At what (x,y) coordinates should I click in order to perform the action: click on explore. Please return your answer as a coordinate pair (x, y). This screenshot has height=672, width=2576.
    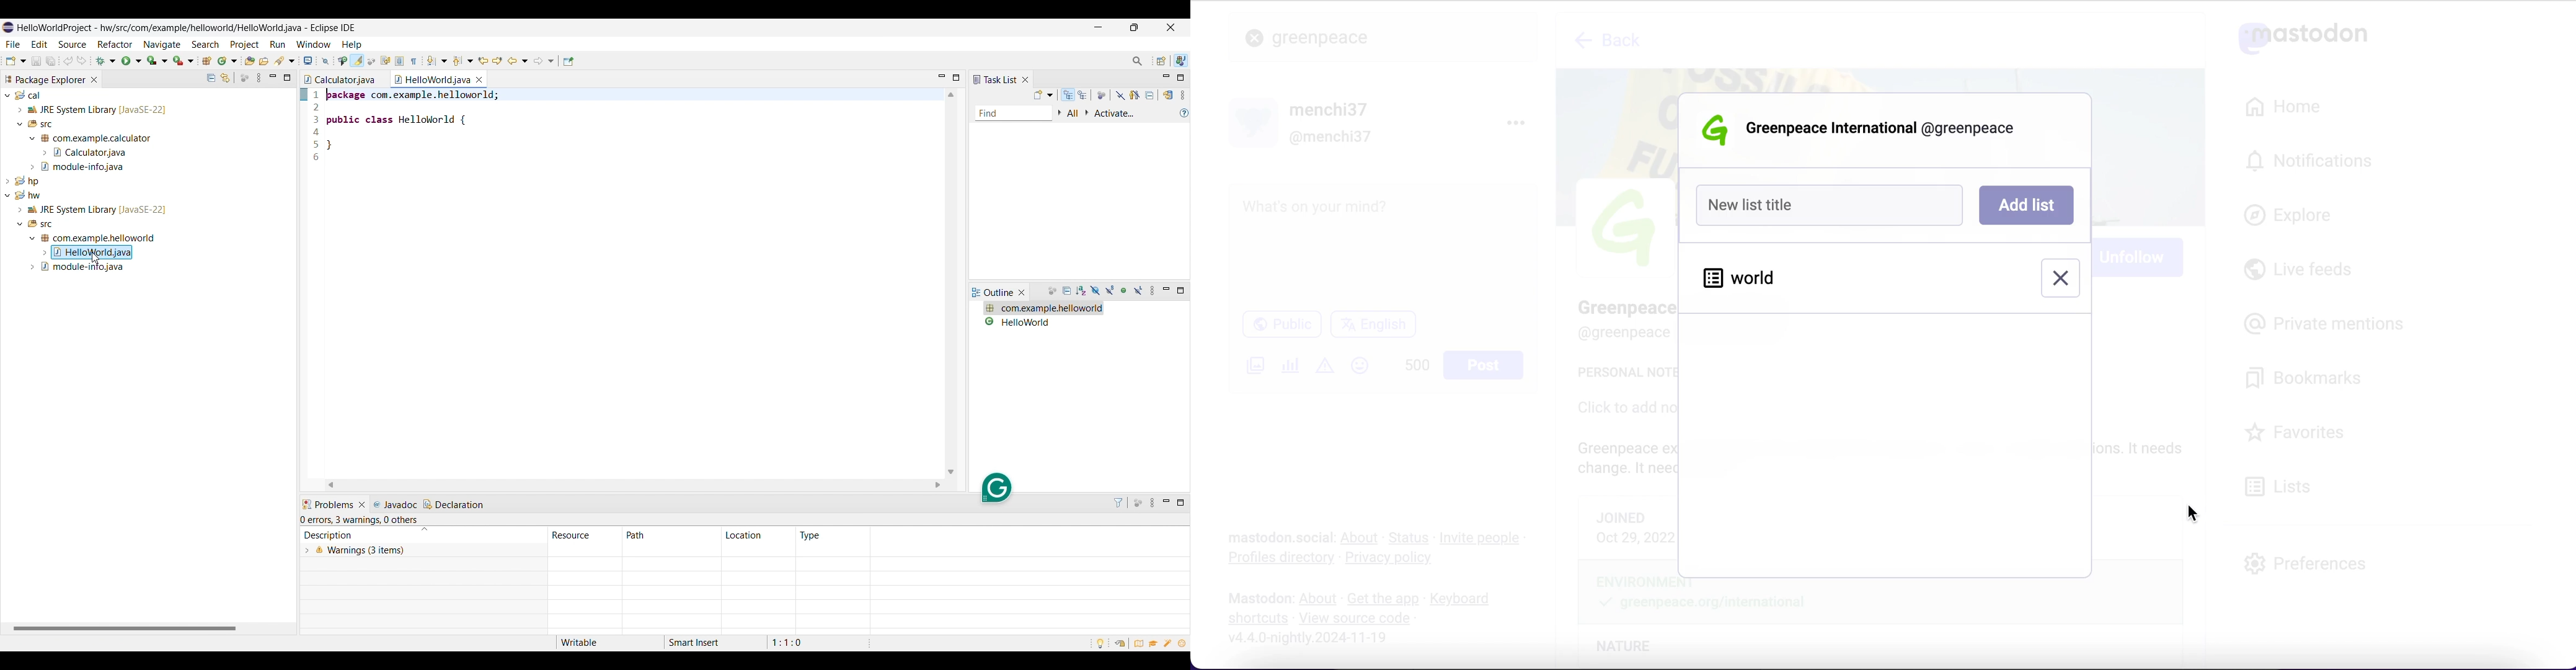
    Looking at the image, I should click on (2298, 216).